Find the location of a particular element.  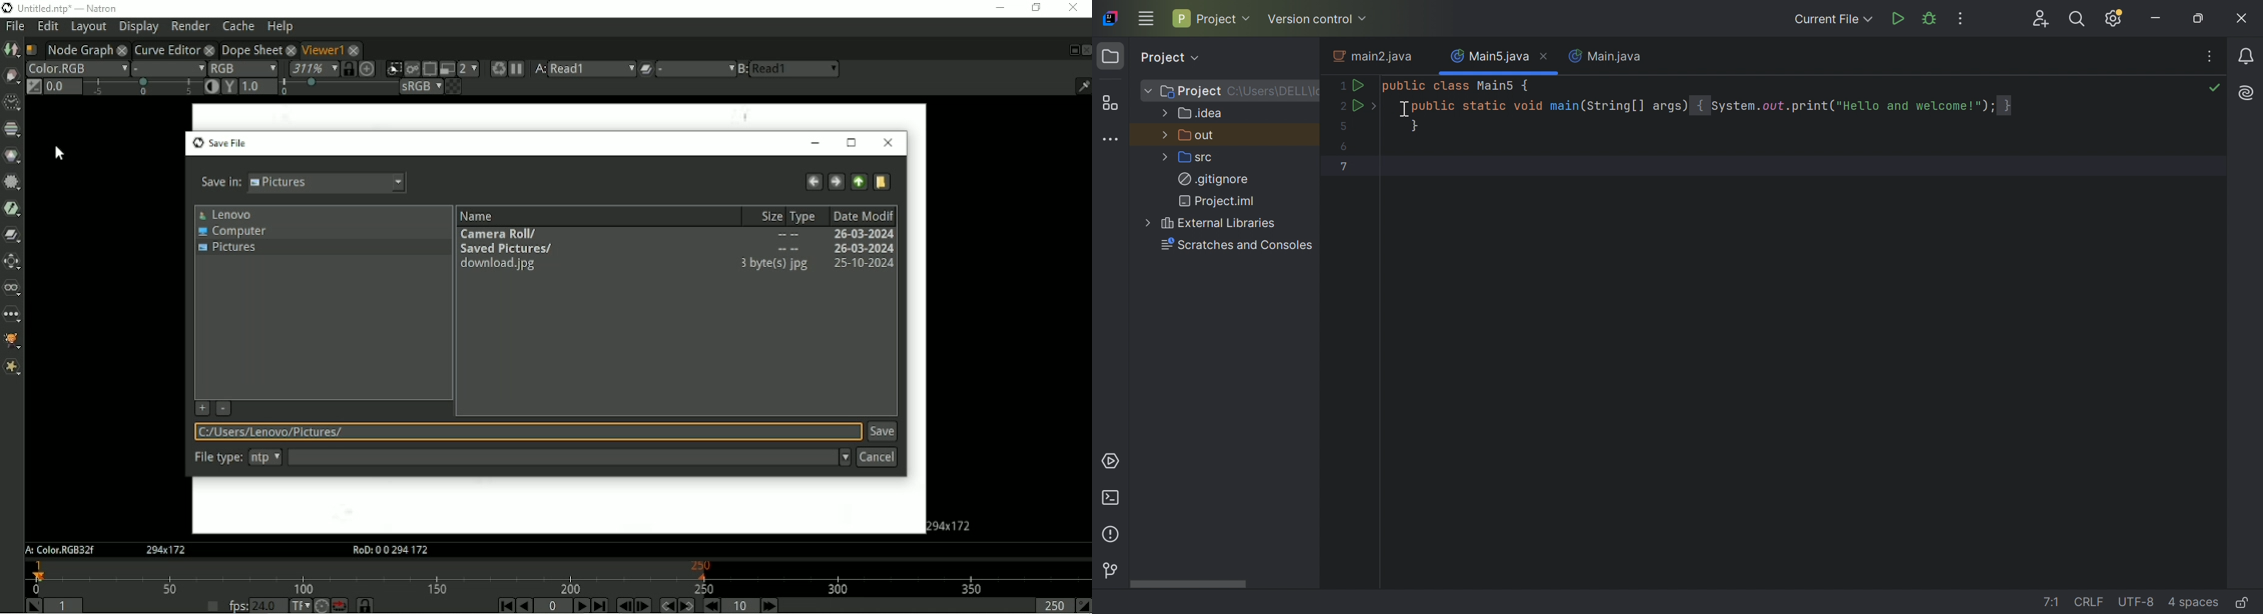

Make file read-only is located at coordinates (2246, 602).